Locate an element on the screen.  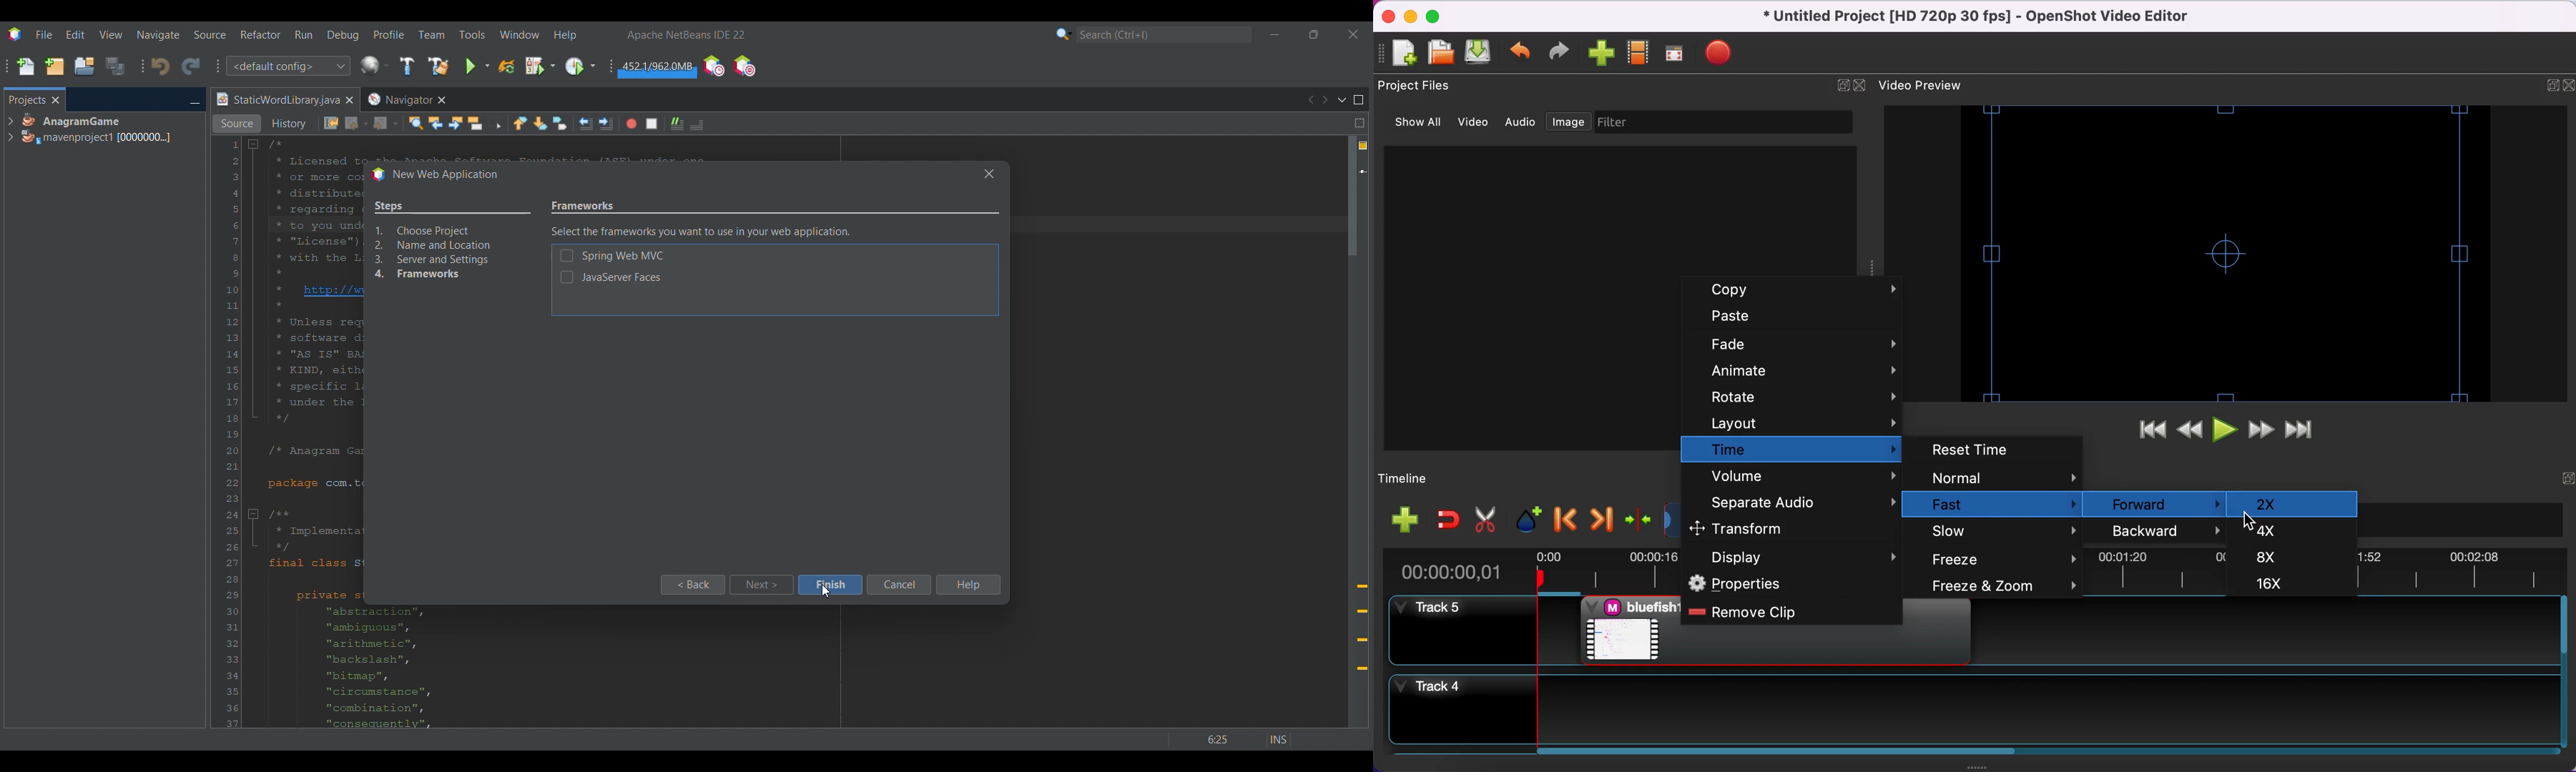
Start macro recording is located at coordinates (631, 124).